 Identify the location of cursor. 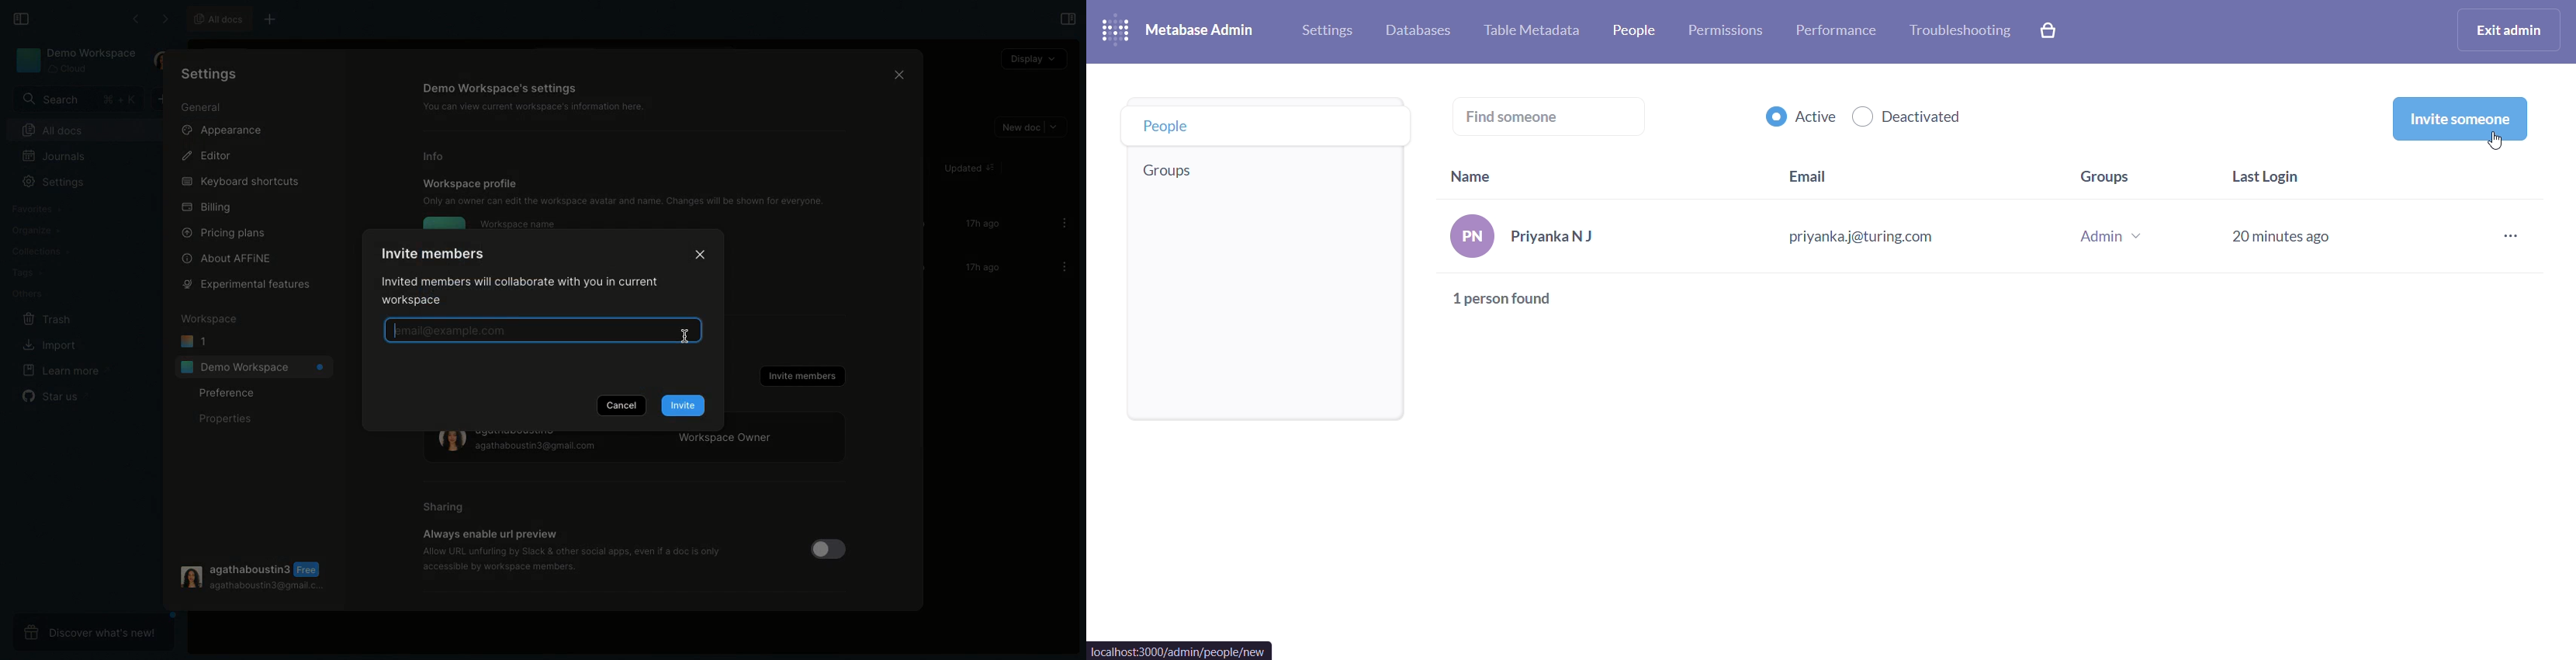
(687, 341).